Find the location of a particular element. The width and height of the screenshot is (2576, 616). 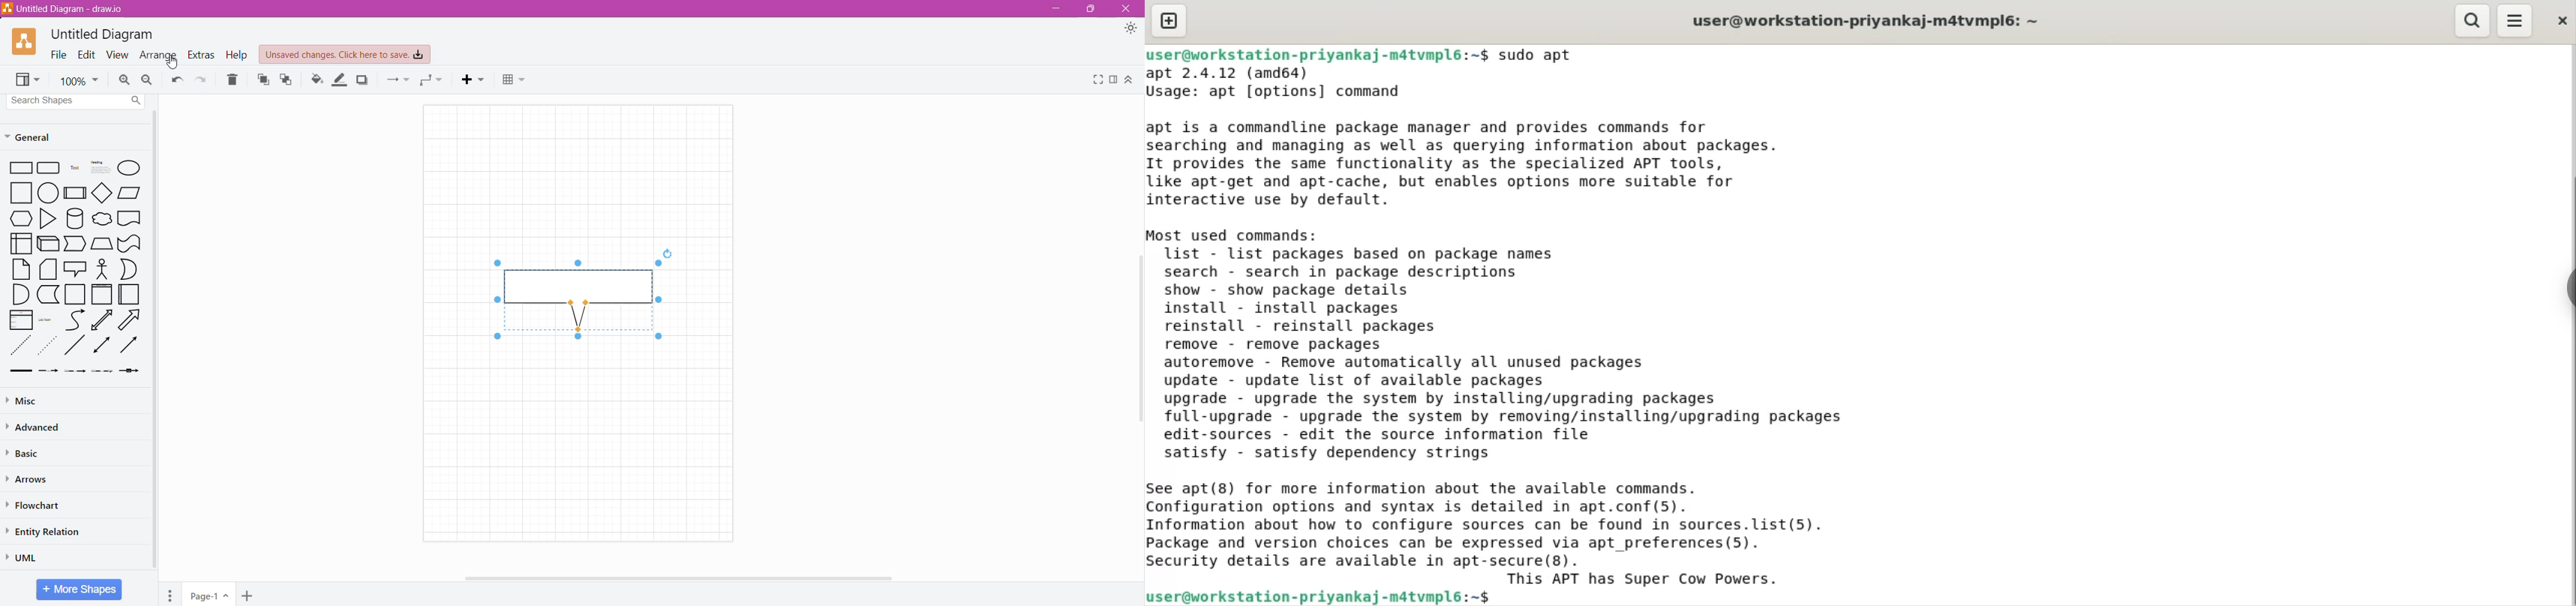

List Box is located at coordinates (21, 320).